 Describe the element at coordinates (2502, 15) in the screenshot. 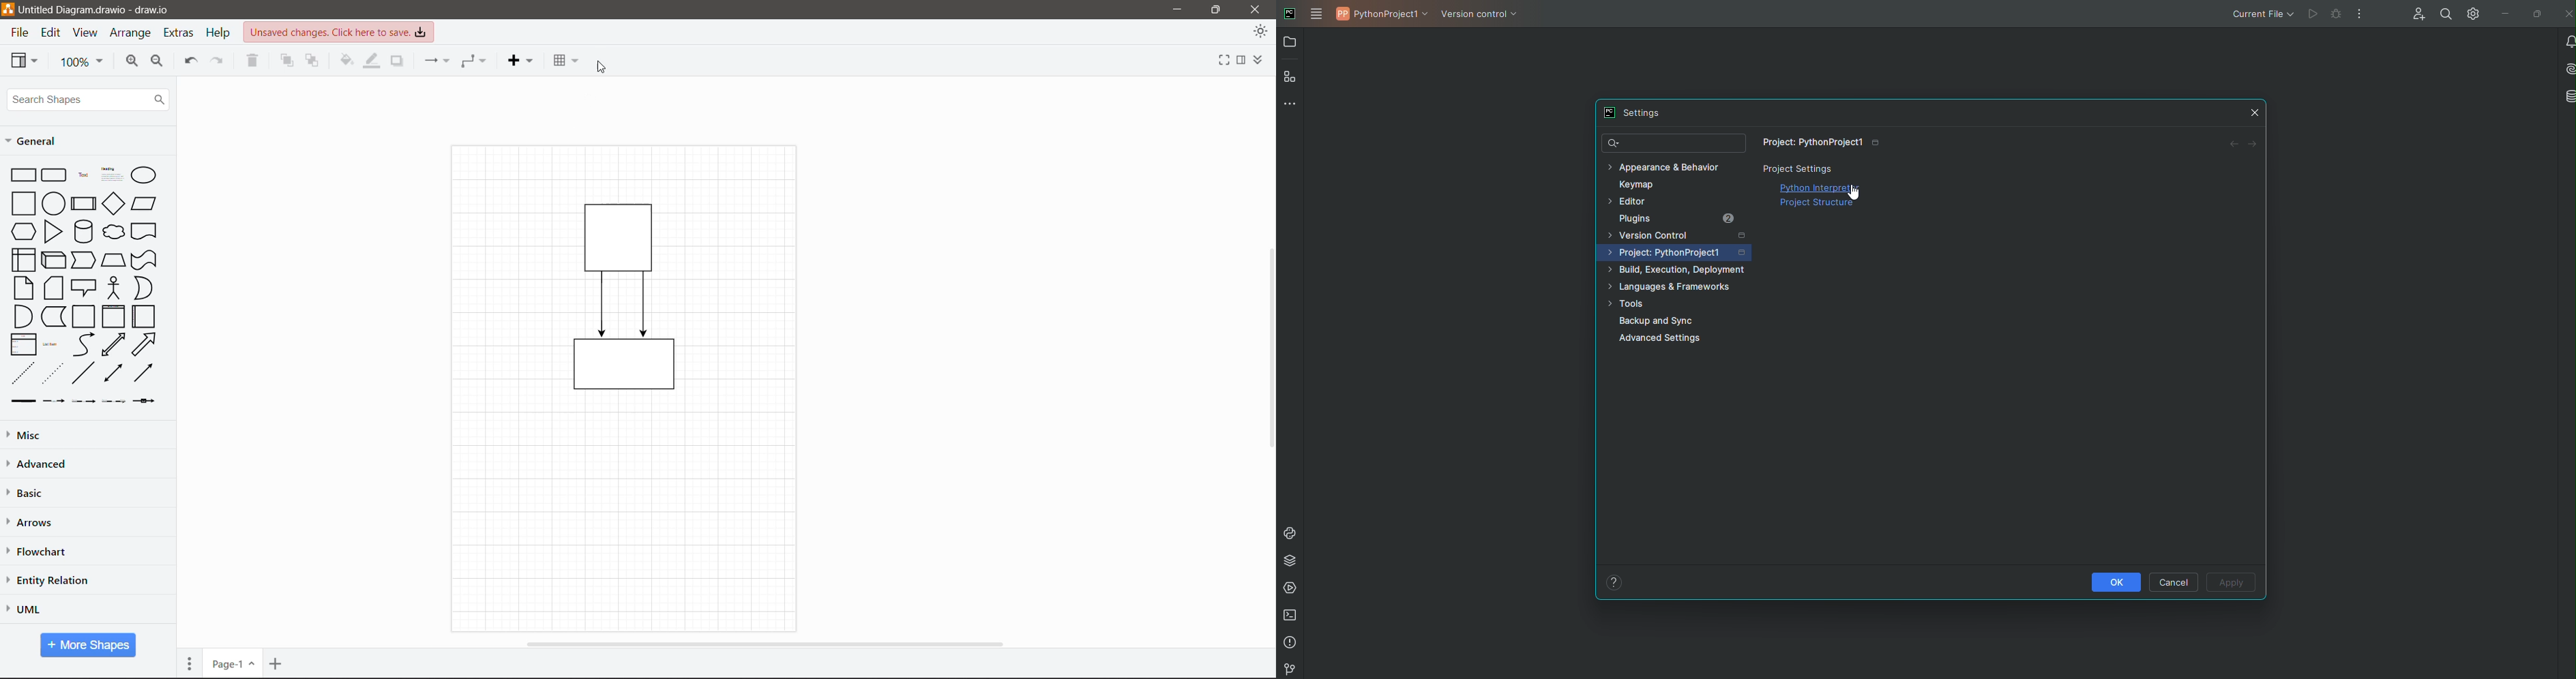

I see `Minimize` at that location.